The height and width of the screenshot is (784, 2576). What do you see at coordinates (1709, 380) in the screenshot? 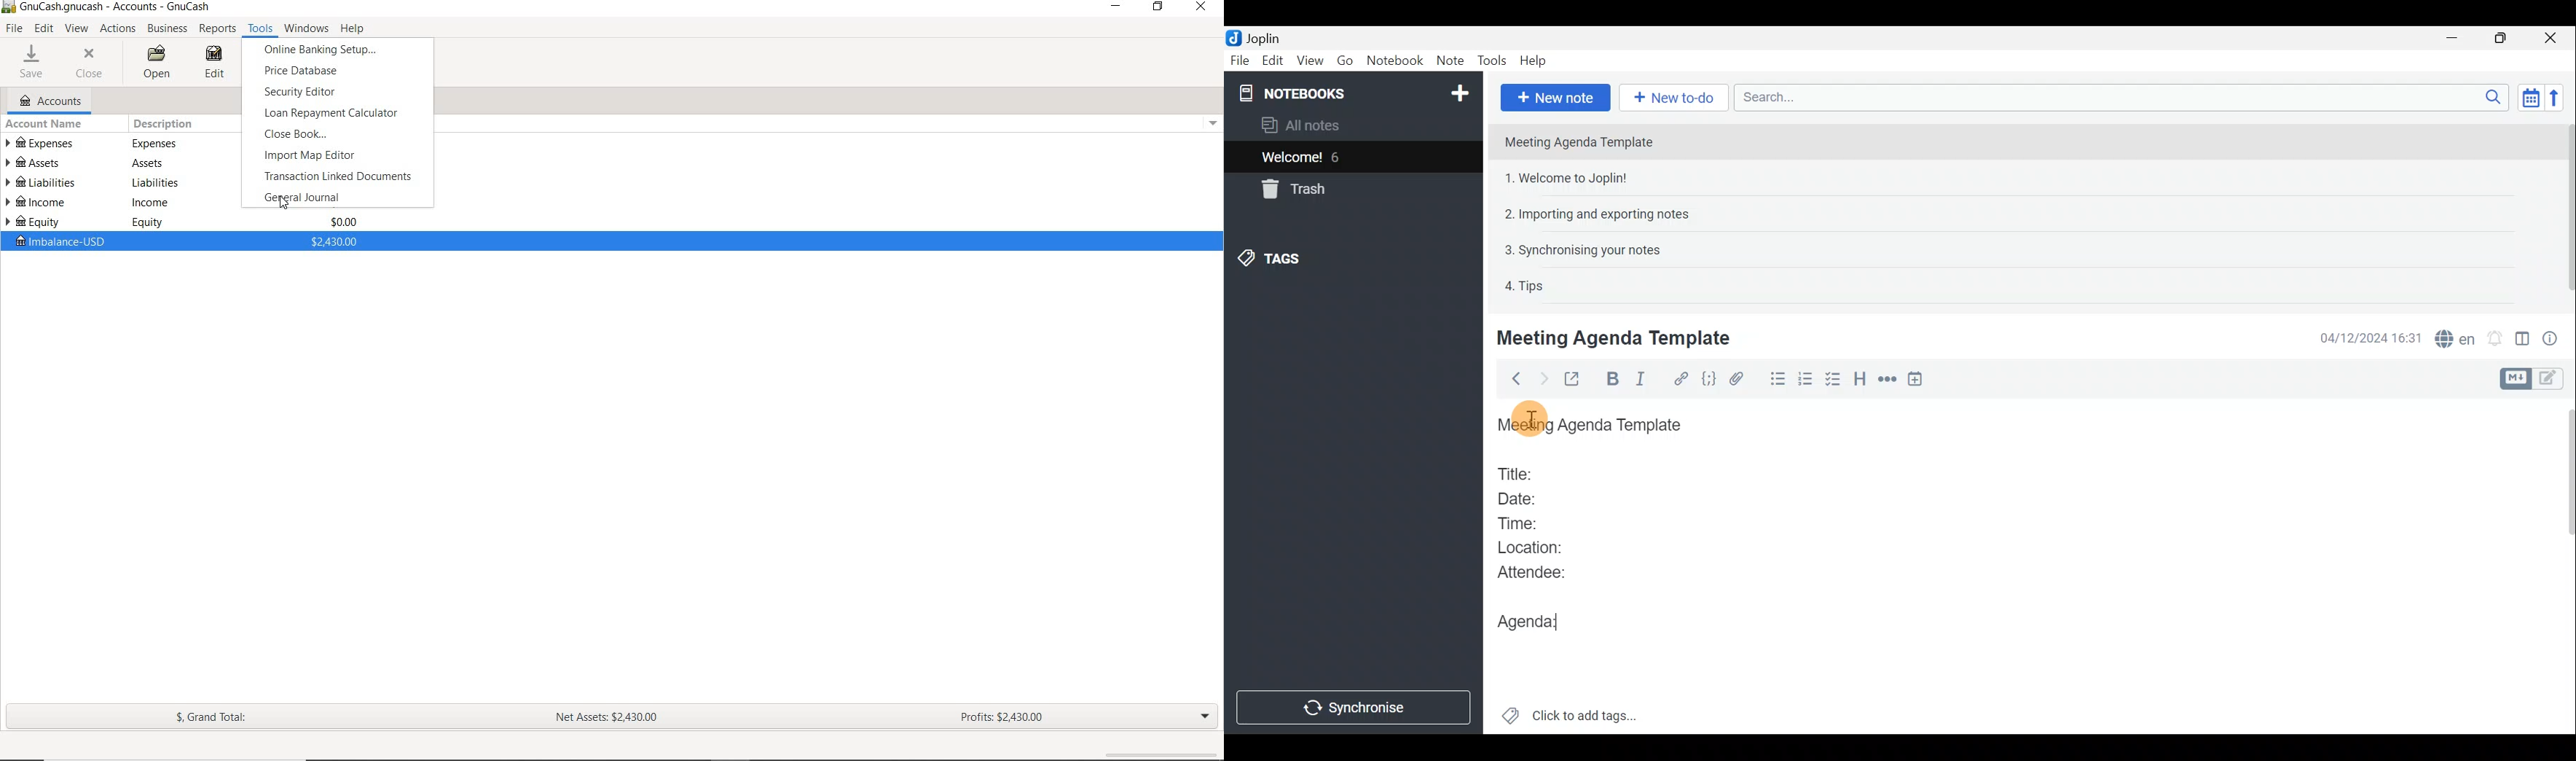
I see `Code` at bounding box center [1709, 380].